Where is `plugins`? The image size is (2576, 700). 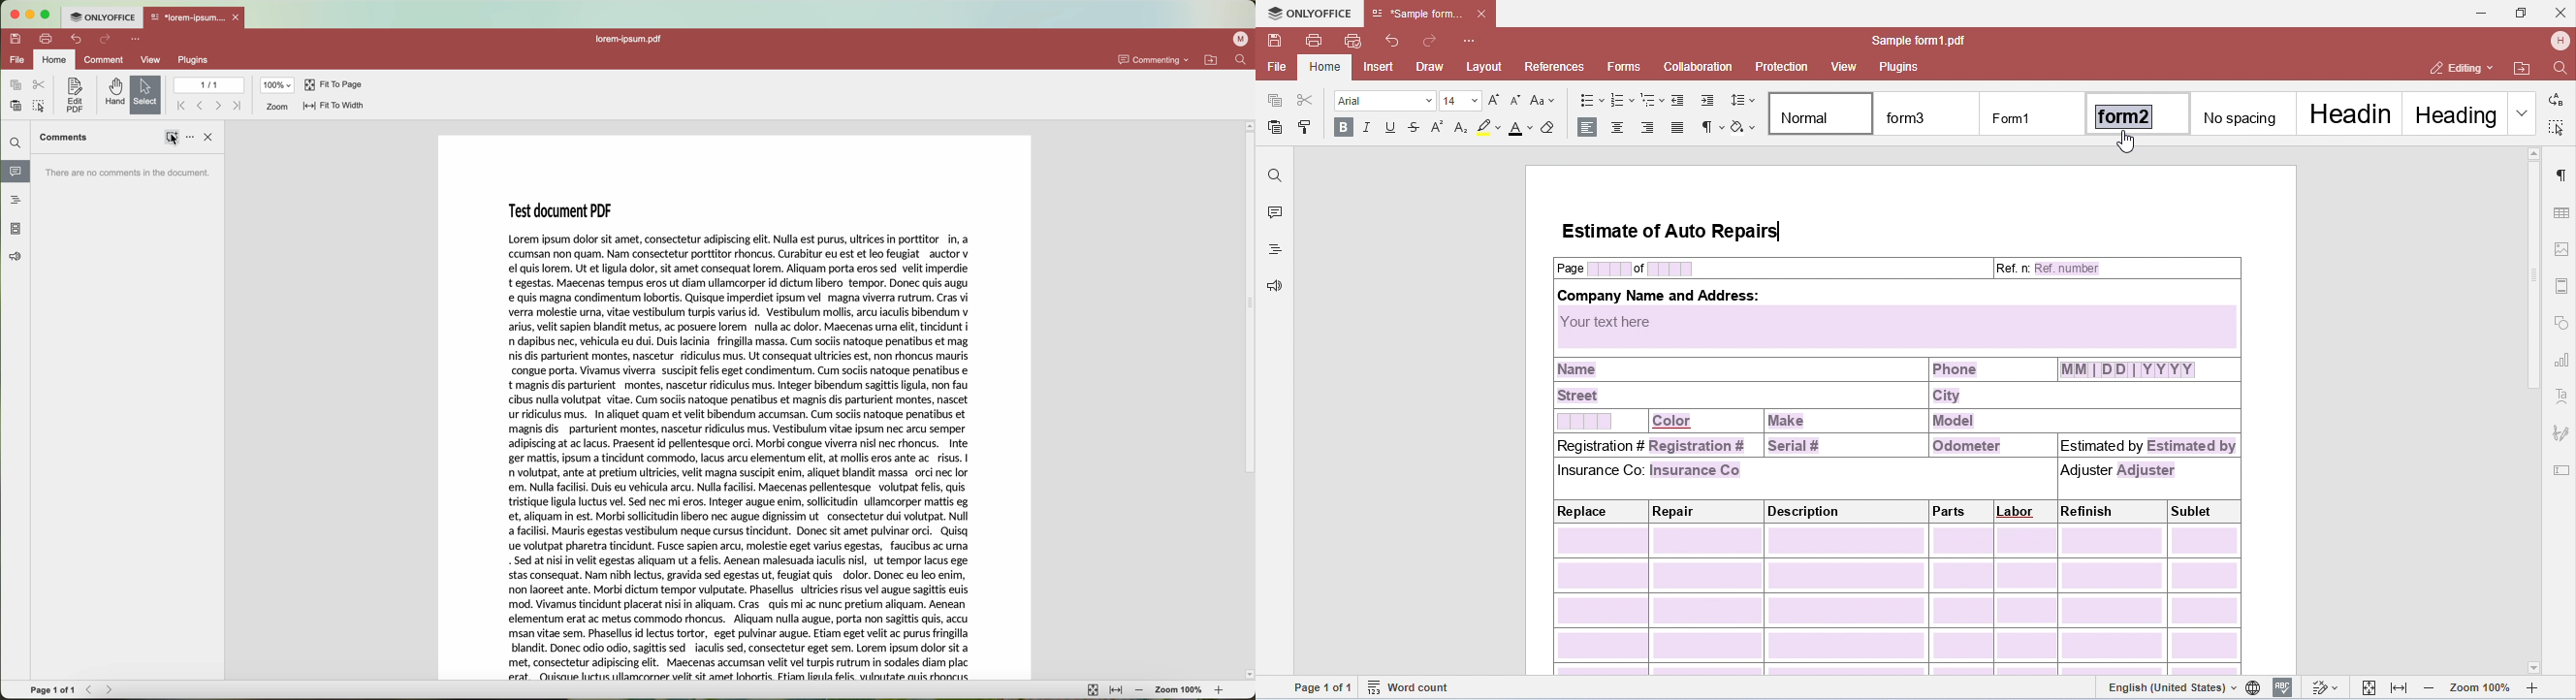
plugins is located at coordinates (192, 61).